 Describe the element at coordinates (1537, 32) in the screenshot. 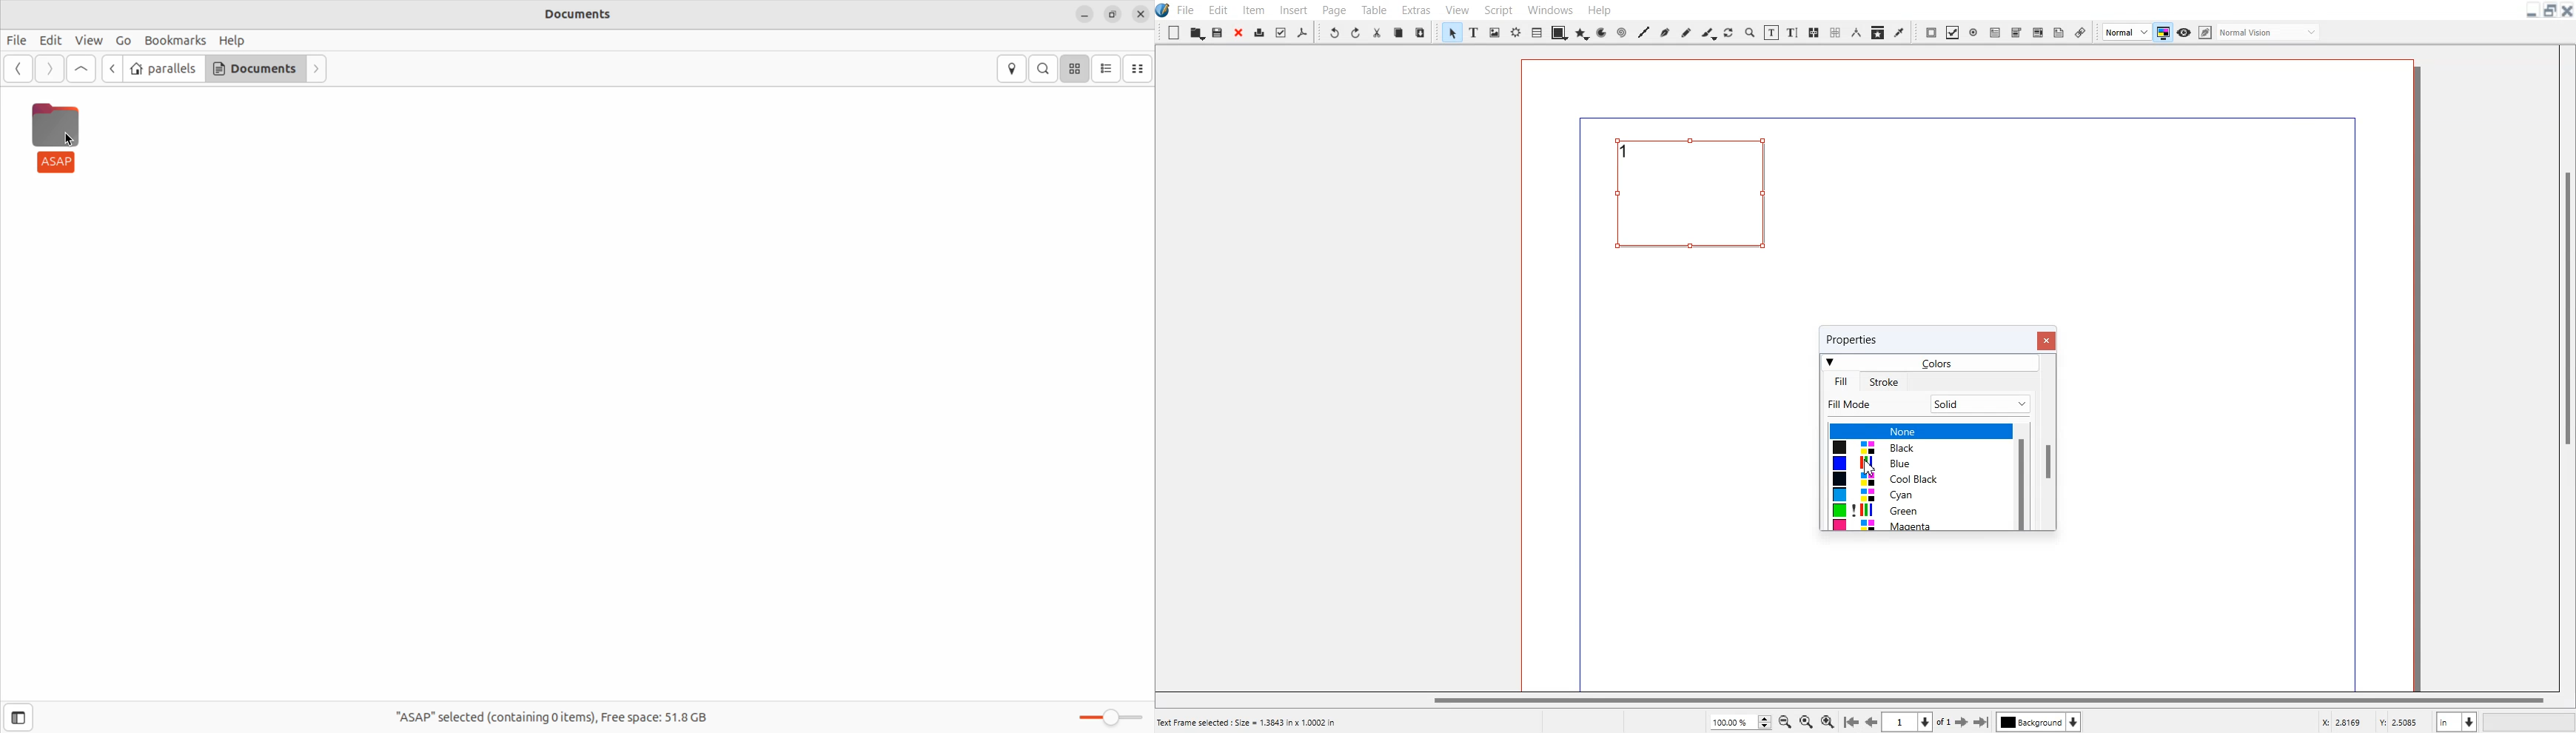

I see `Table` at that location.